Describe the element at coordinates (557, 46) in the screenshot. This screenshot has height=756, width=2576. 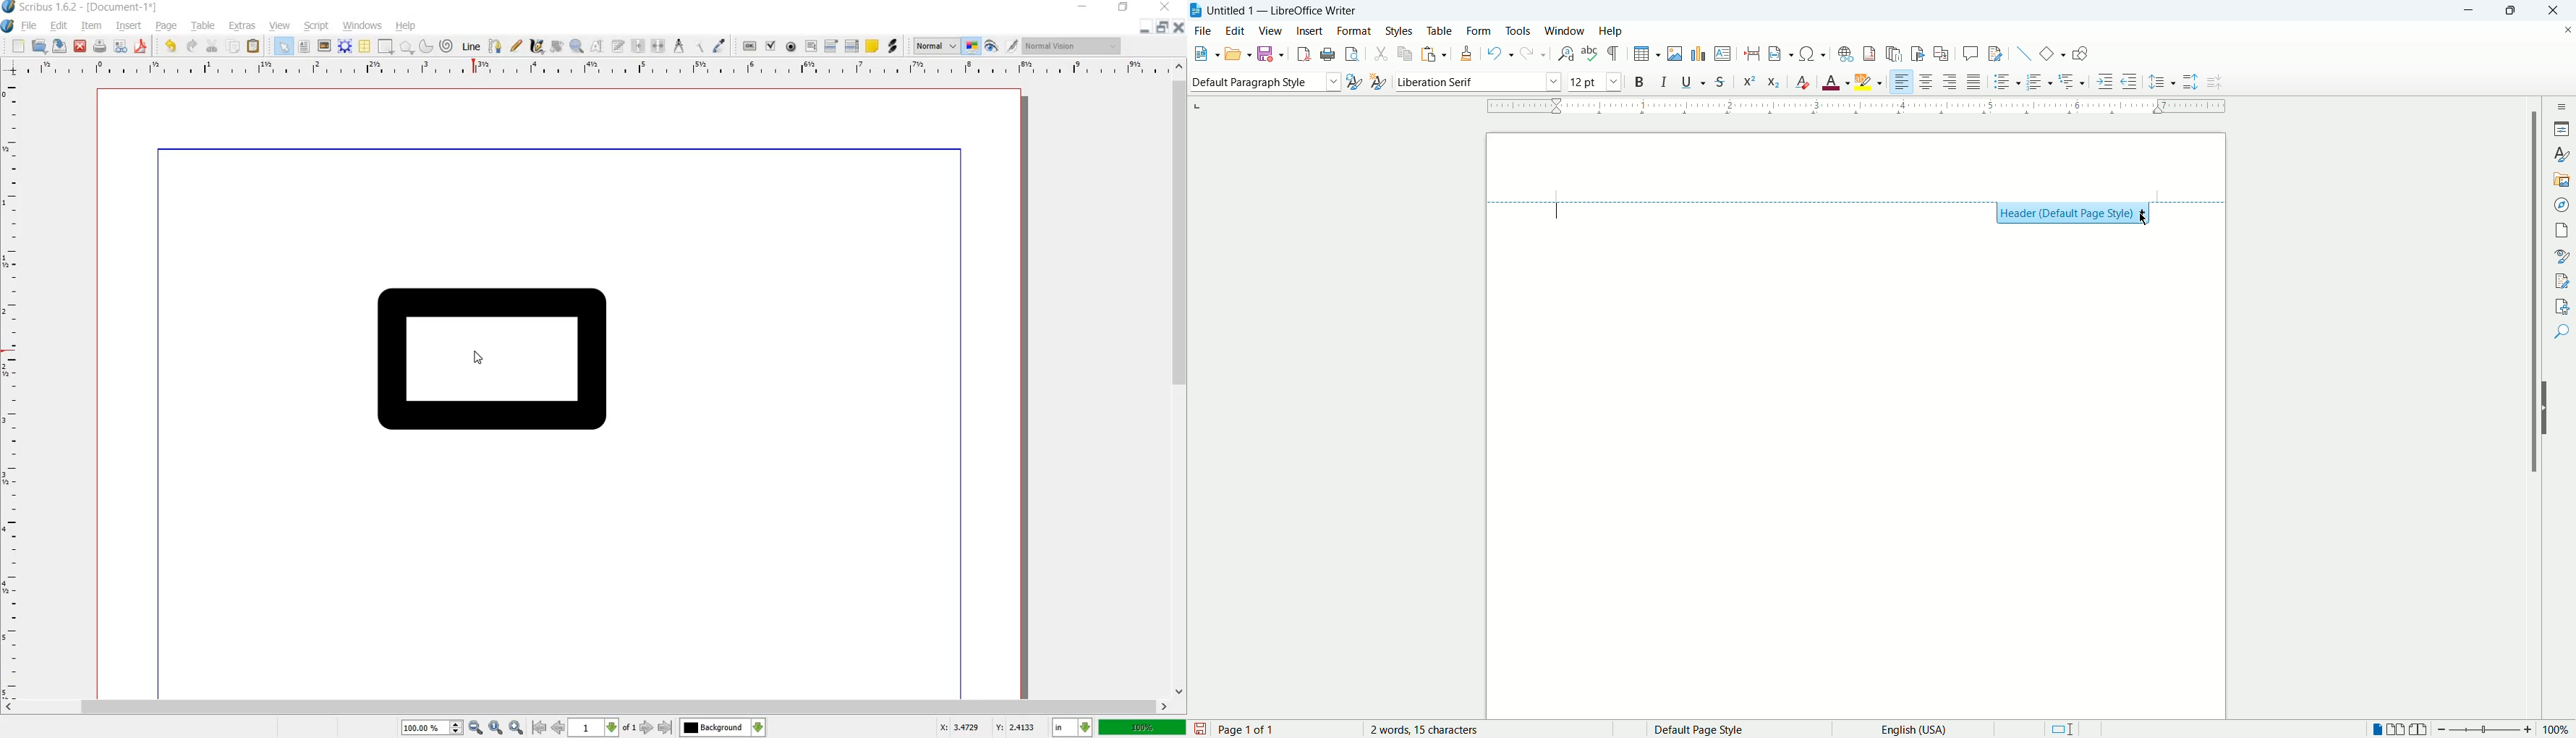
I see `rotate item` at that location.